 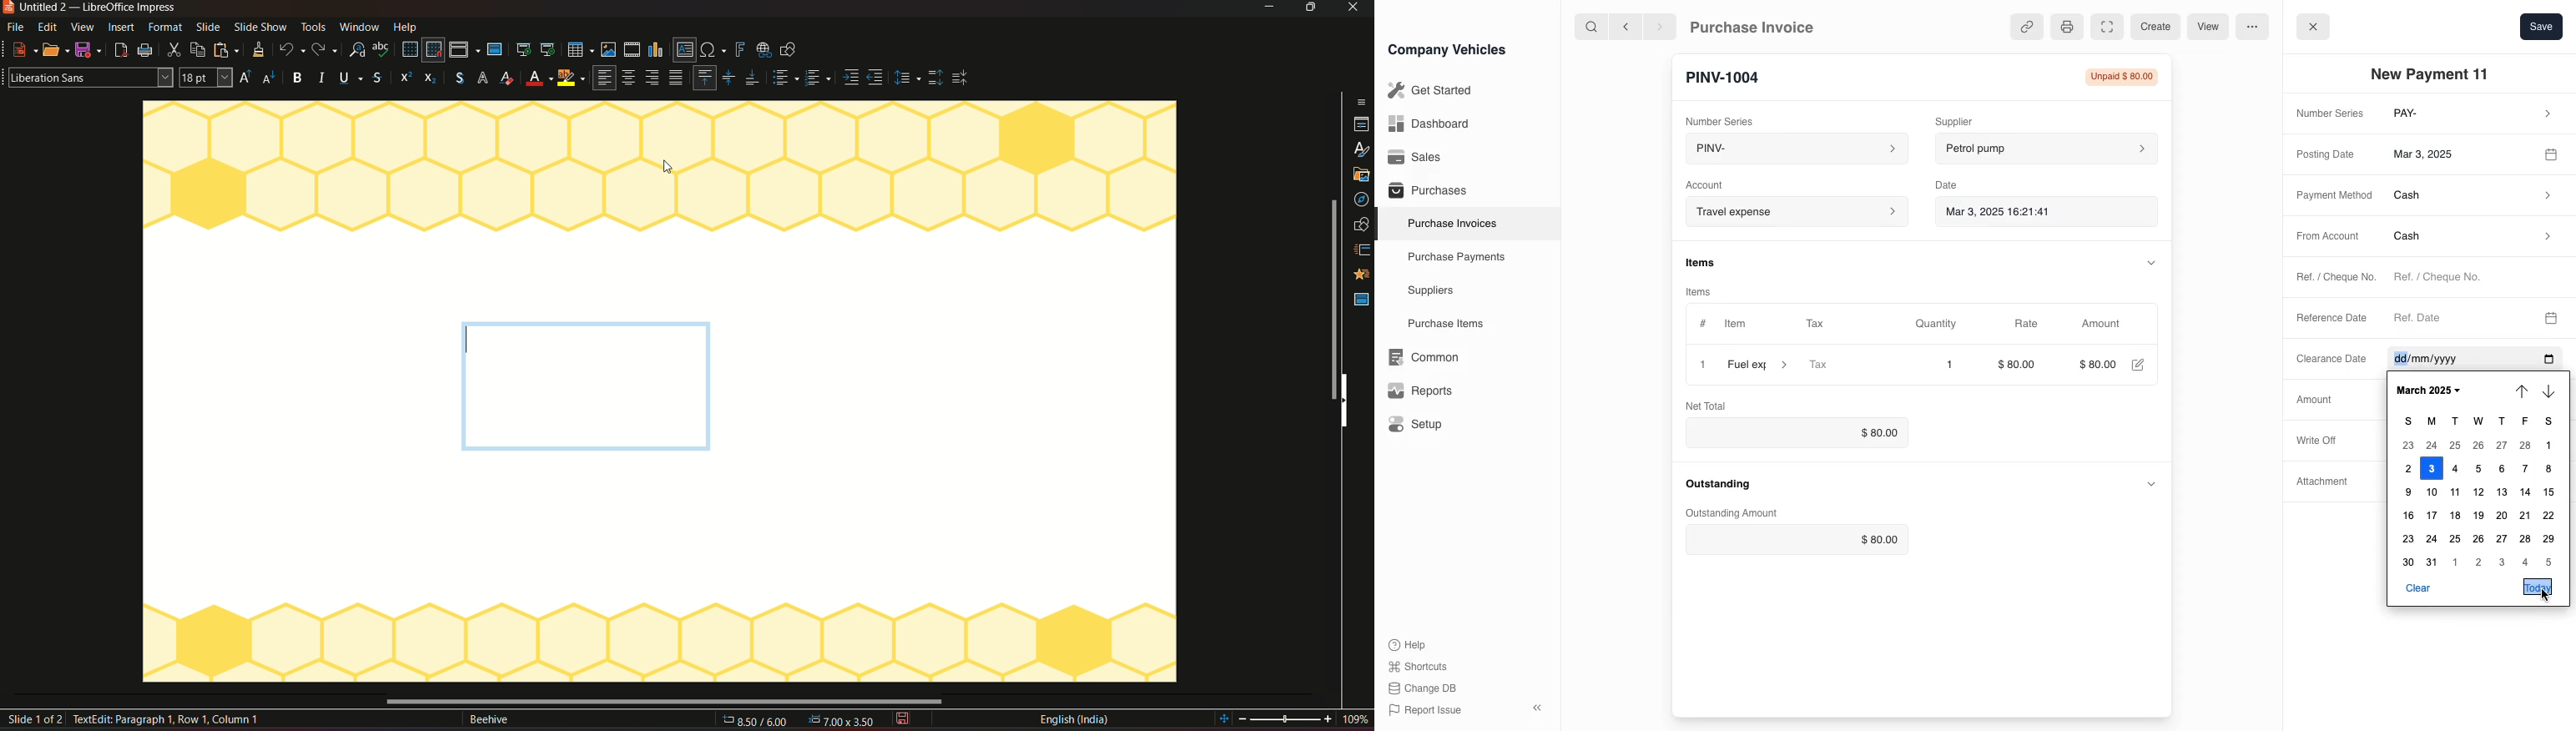 I want to click on Number Series, so click(x=1723, y=118).